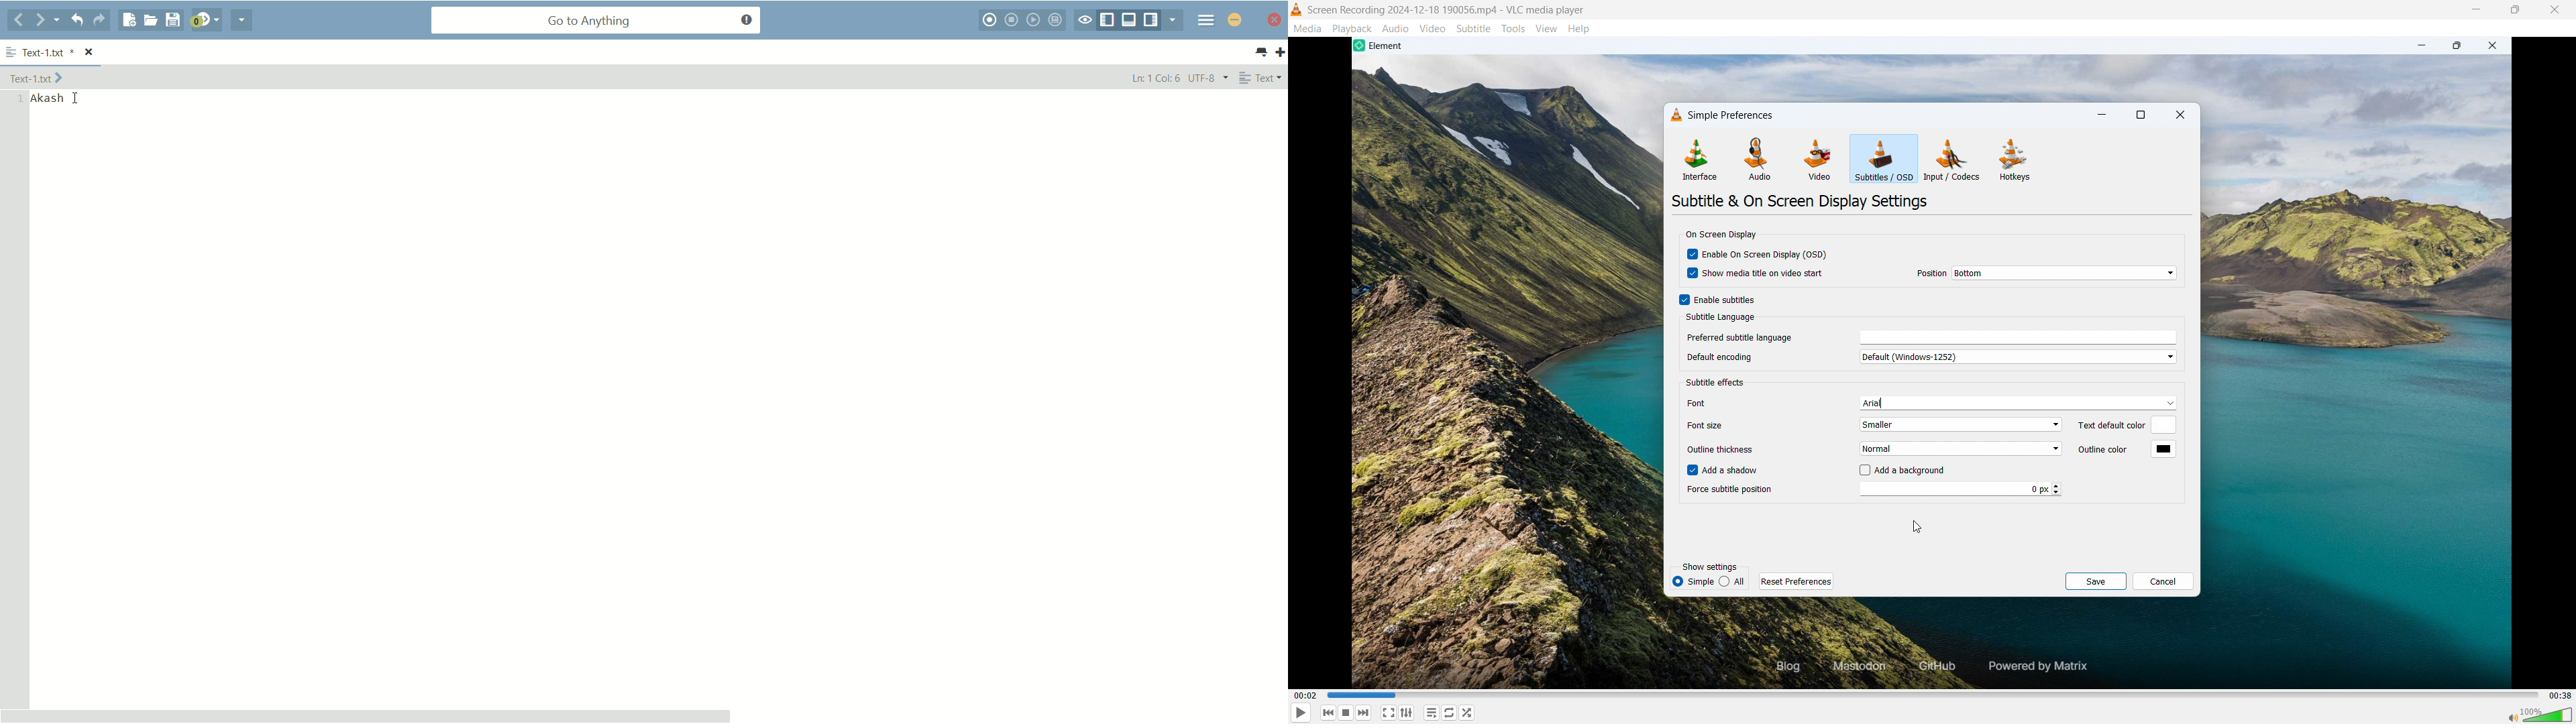 Image resolution: width=2576 pixels, height=728 pixels. I want to click on help, so click(1579, 29).